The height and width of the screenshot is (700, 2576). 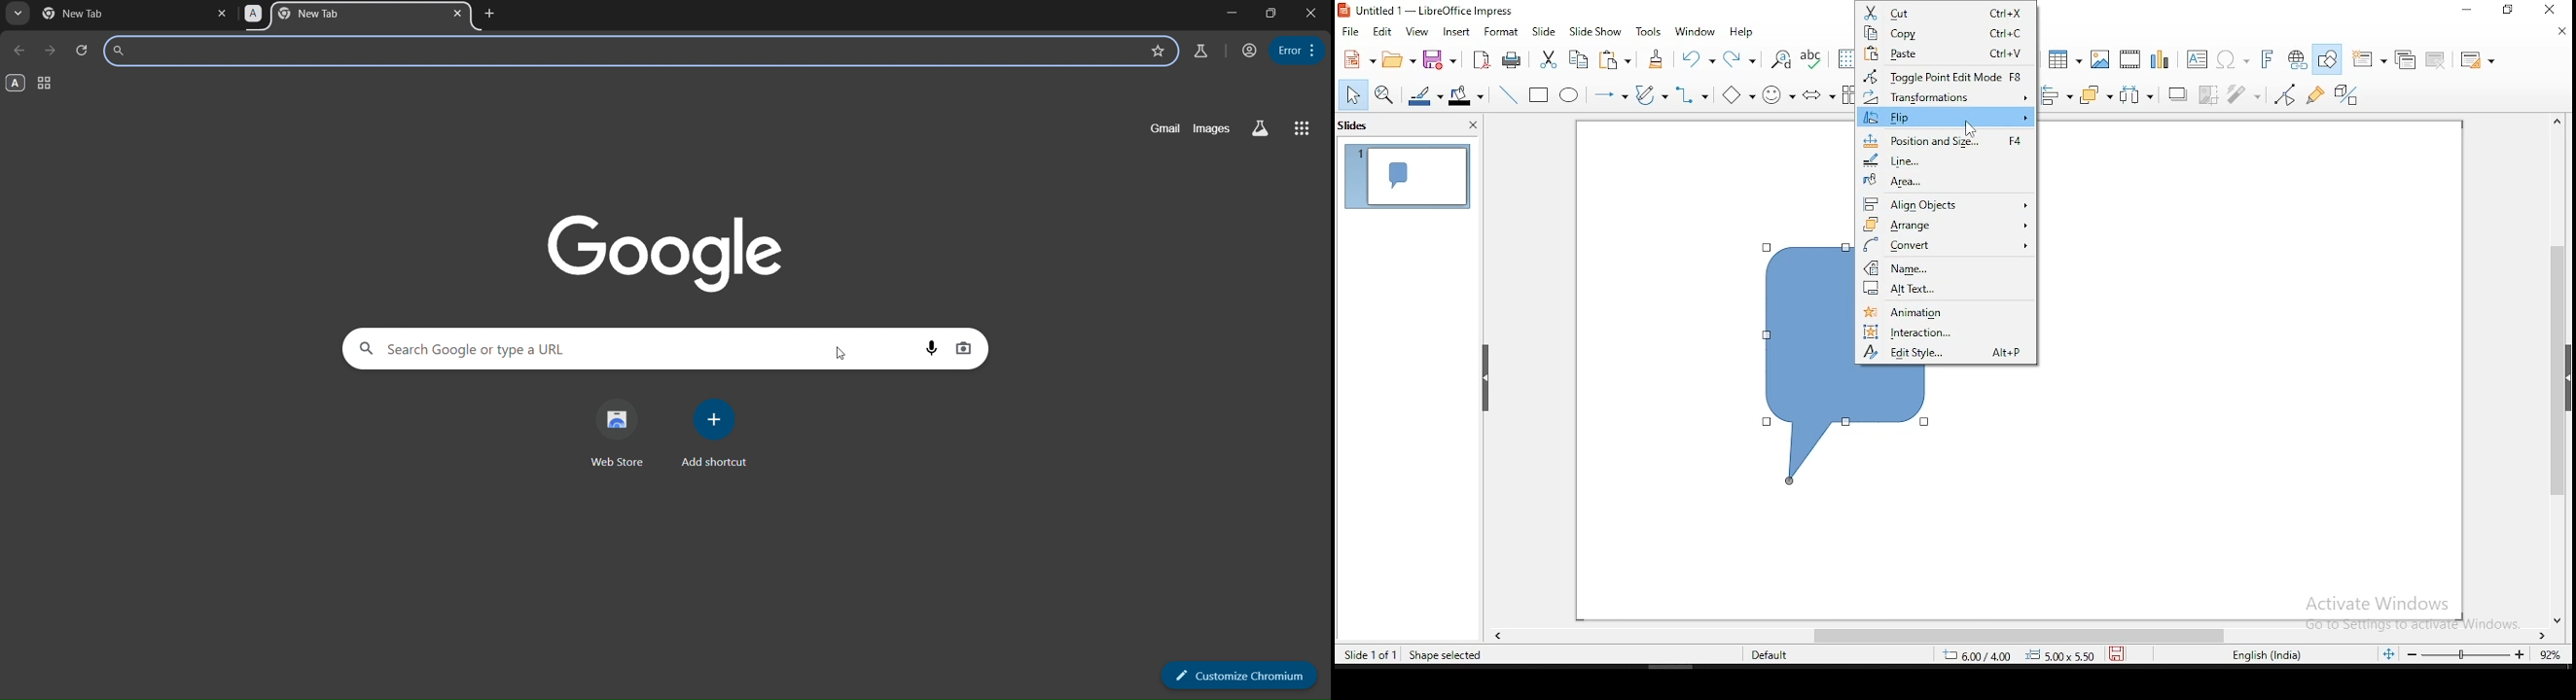 I want to click on text box, so click(x=2199, y=60).